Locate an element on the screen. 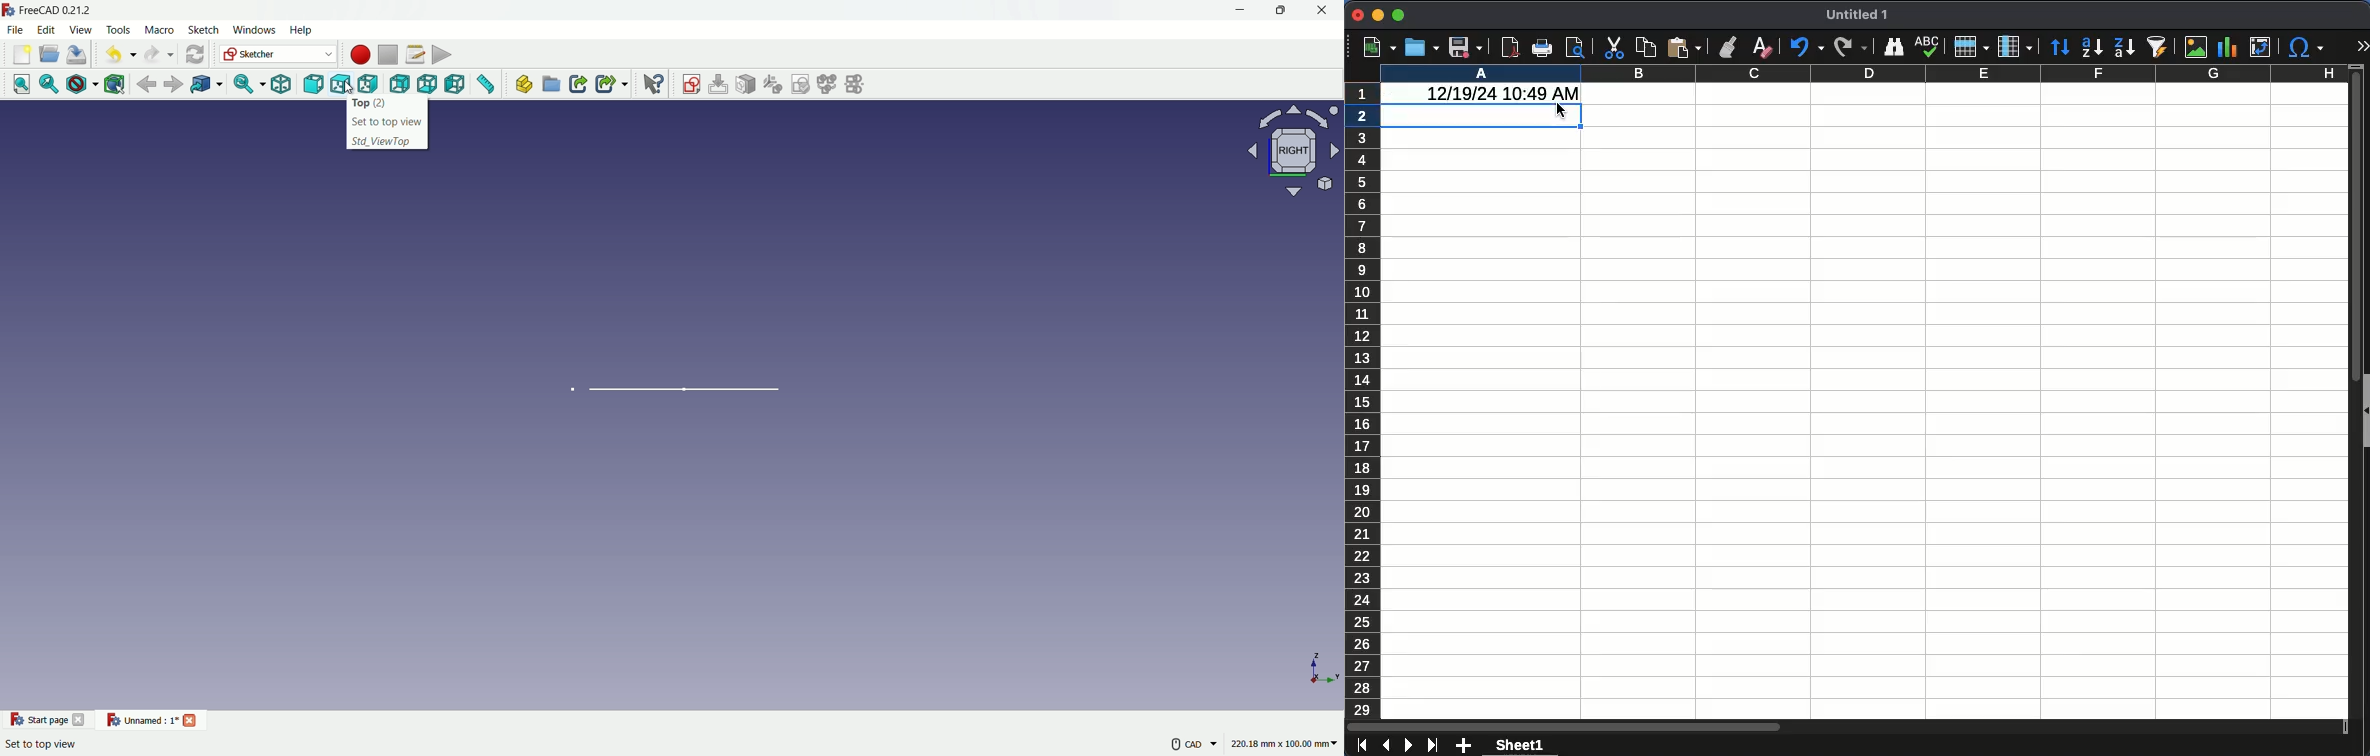  save file is located at coordinates (78, 54).